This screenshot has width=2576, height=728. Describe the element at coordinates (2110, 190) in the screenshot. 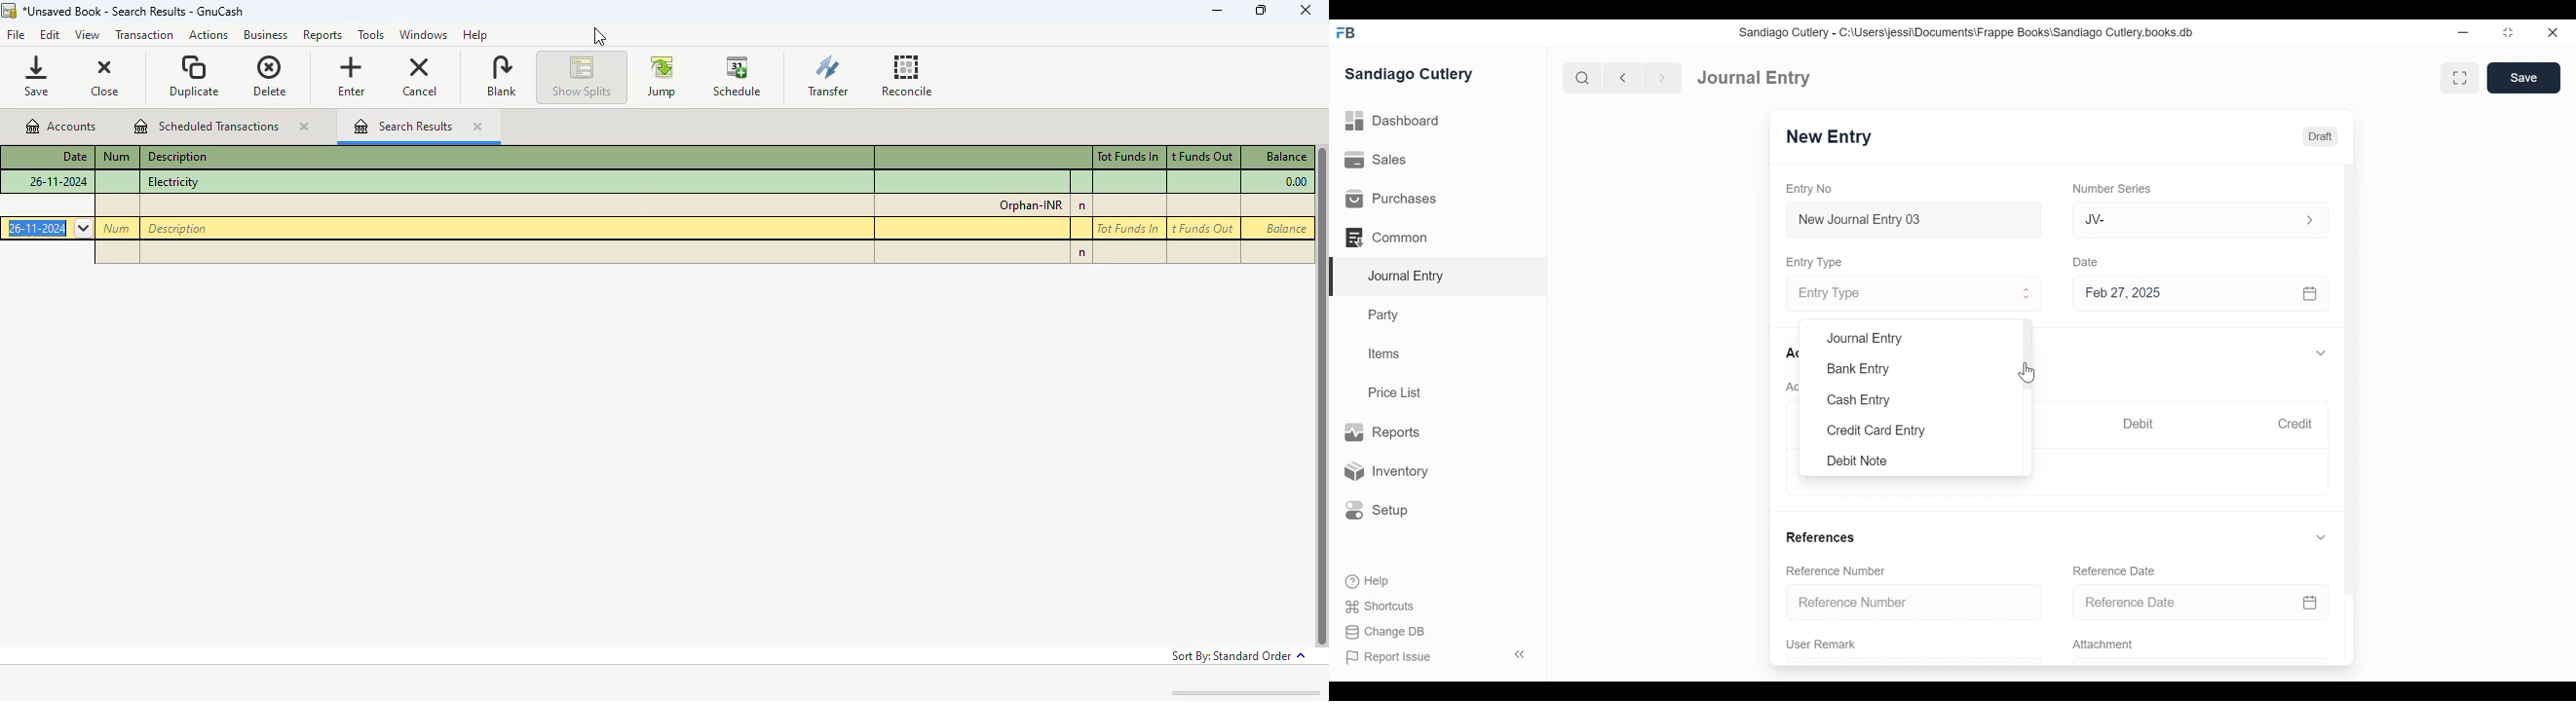

I see `Number Series` at that location.